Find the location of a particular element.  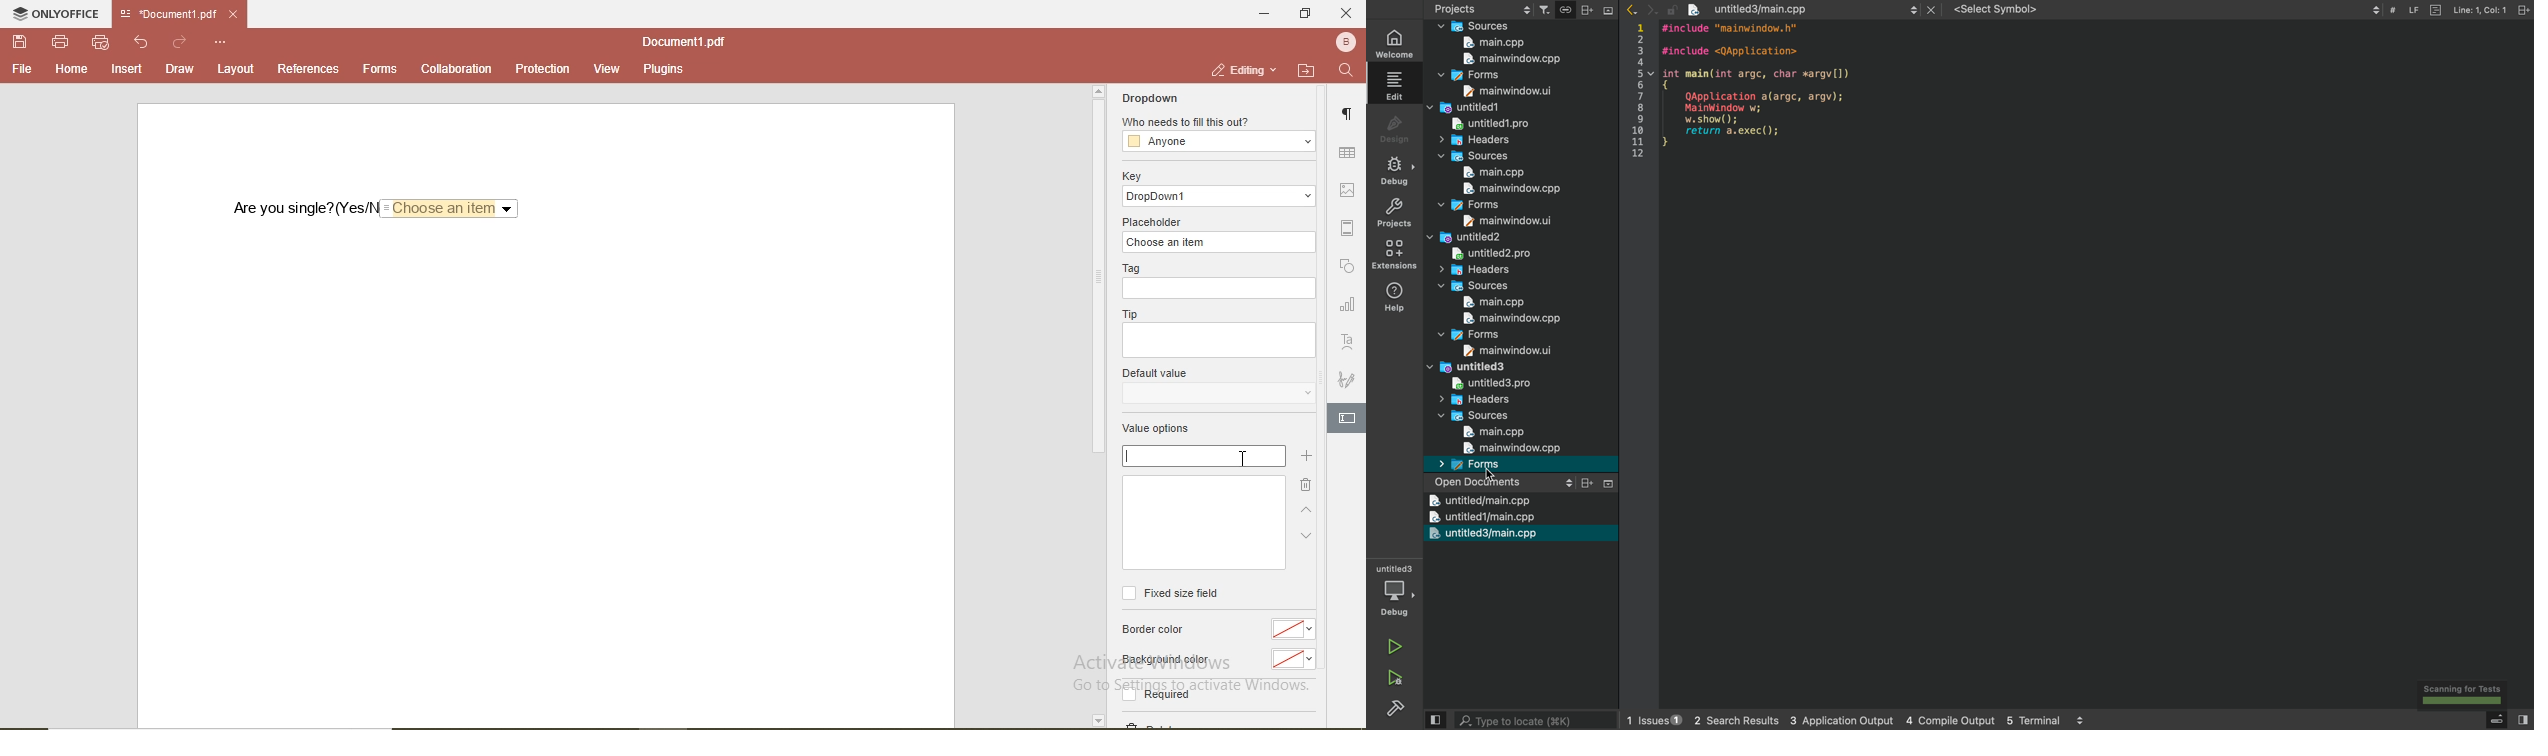

edit is located at coordinates (1396, 85).